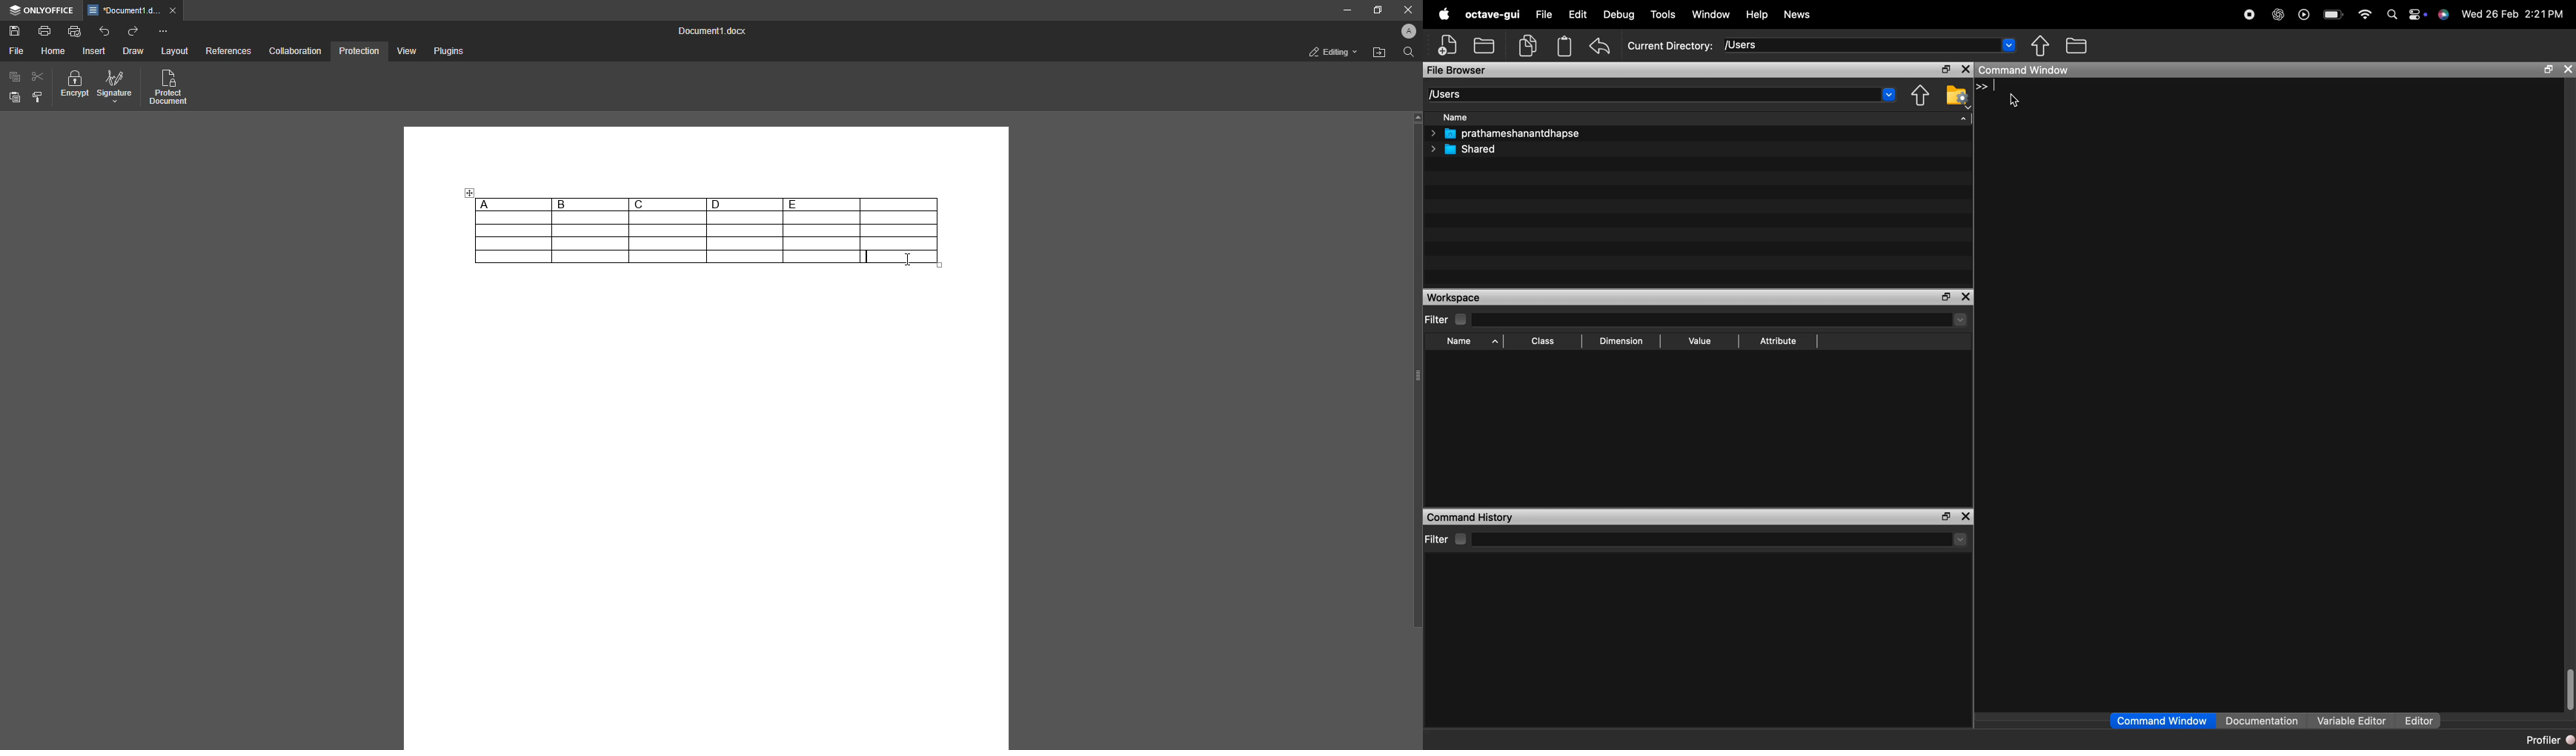 The height and width of the screenshot is (756, 2576). Describe the element at coordinates (104, 30) in the screenshot. I see `Undo` at that location.